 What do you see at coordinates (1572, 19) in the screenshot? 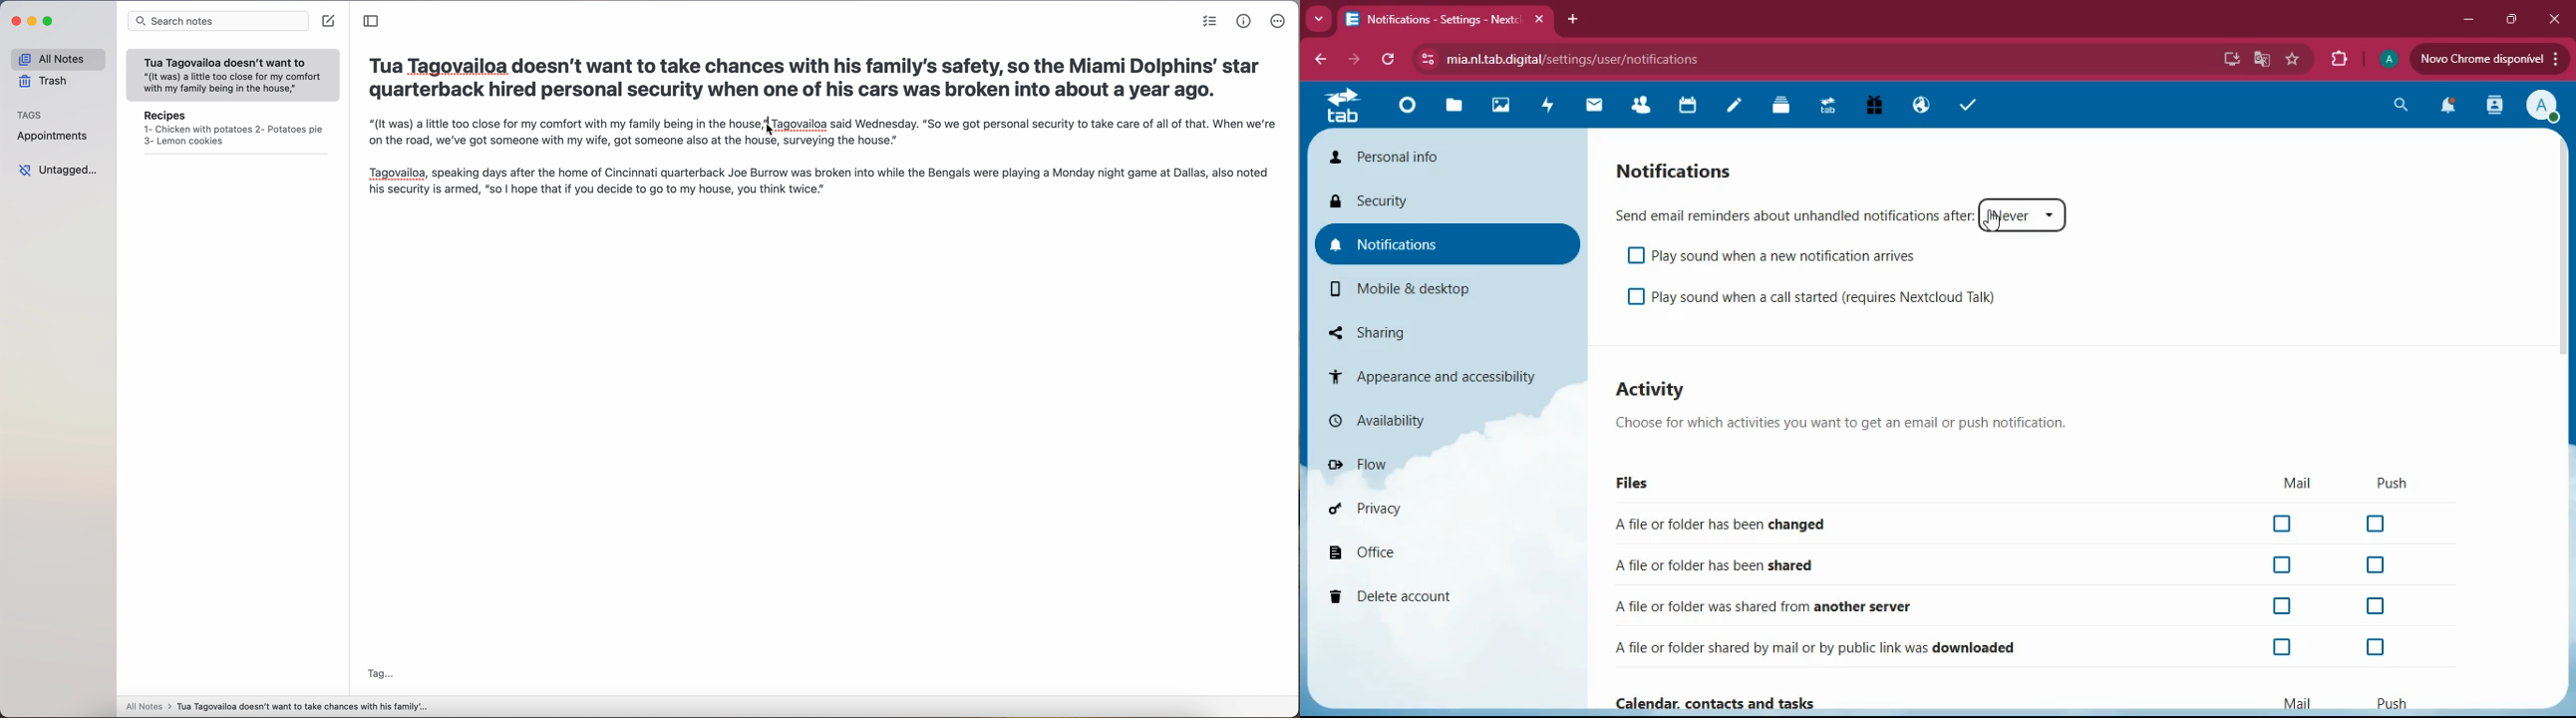
I see `` at bounding box center [1572, 19].